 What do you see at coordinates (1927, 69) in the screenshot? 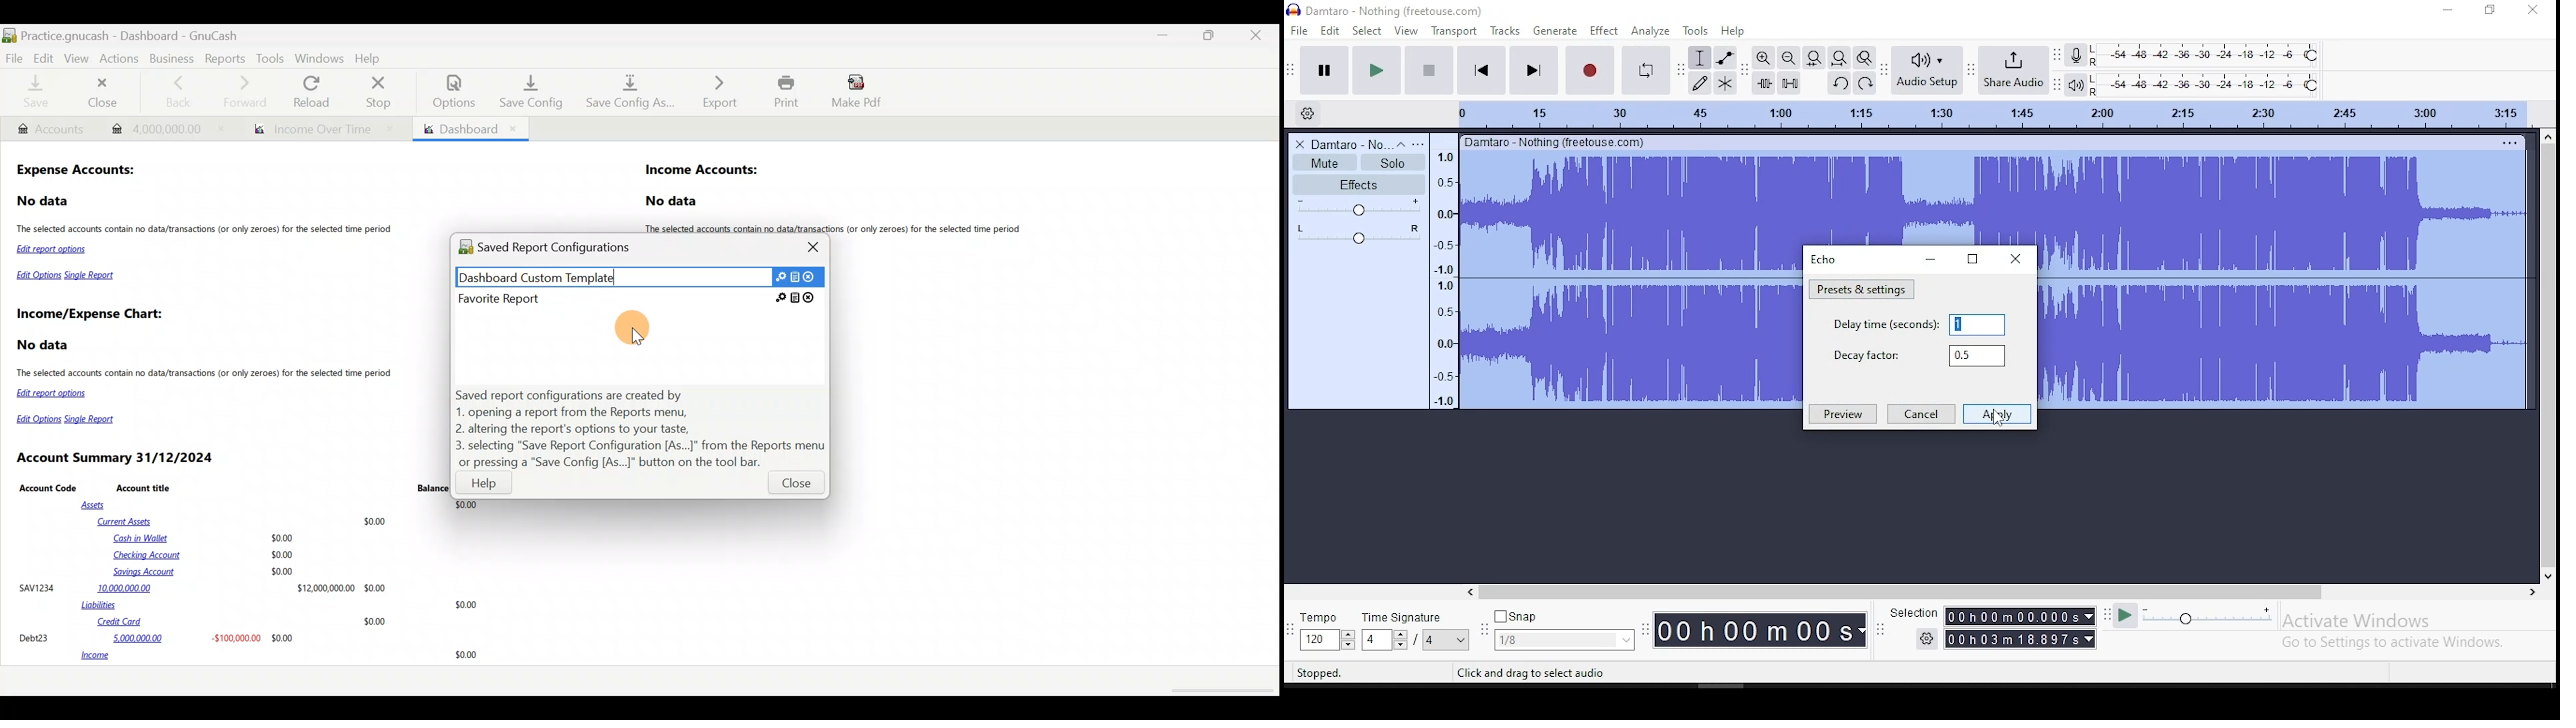
I see `audio setup` at bounding box center [1927, 69].